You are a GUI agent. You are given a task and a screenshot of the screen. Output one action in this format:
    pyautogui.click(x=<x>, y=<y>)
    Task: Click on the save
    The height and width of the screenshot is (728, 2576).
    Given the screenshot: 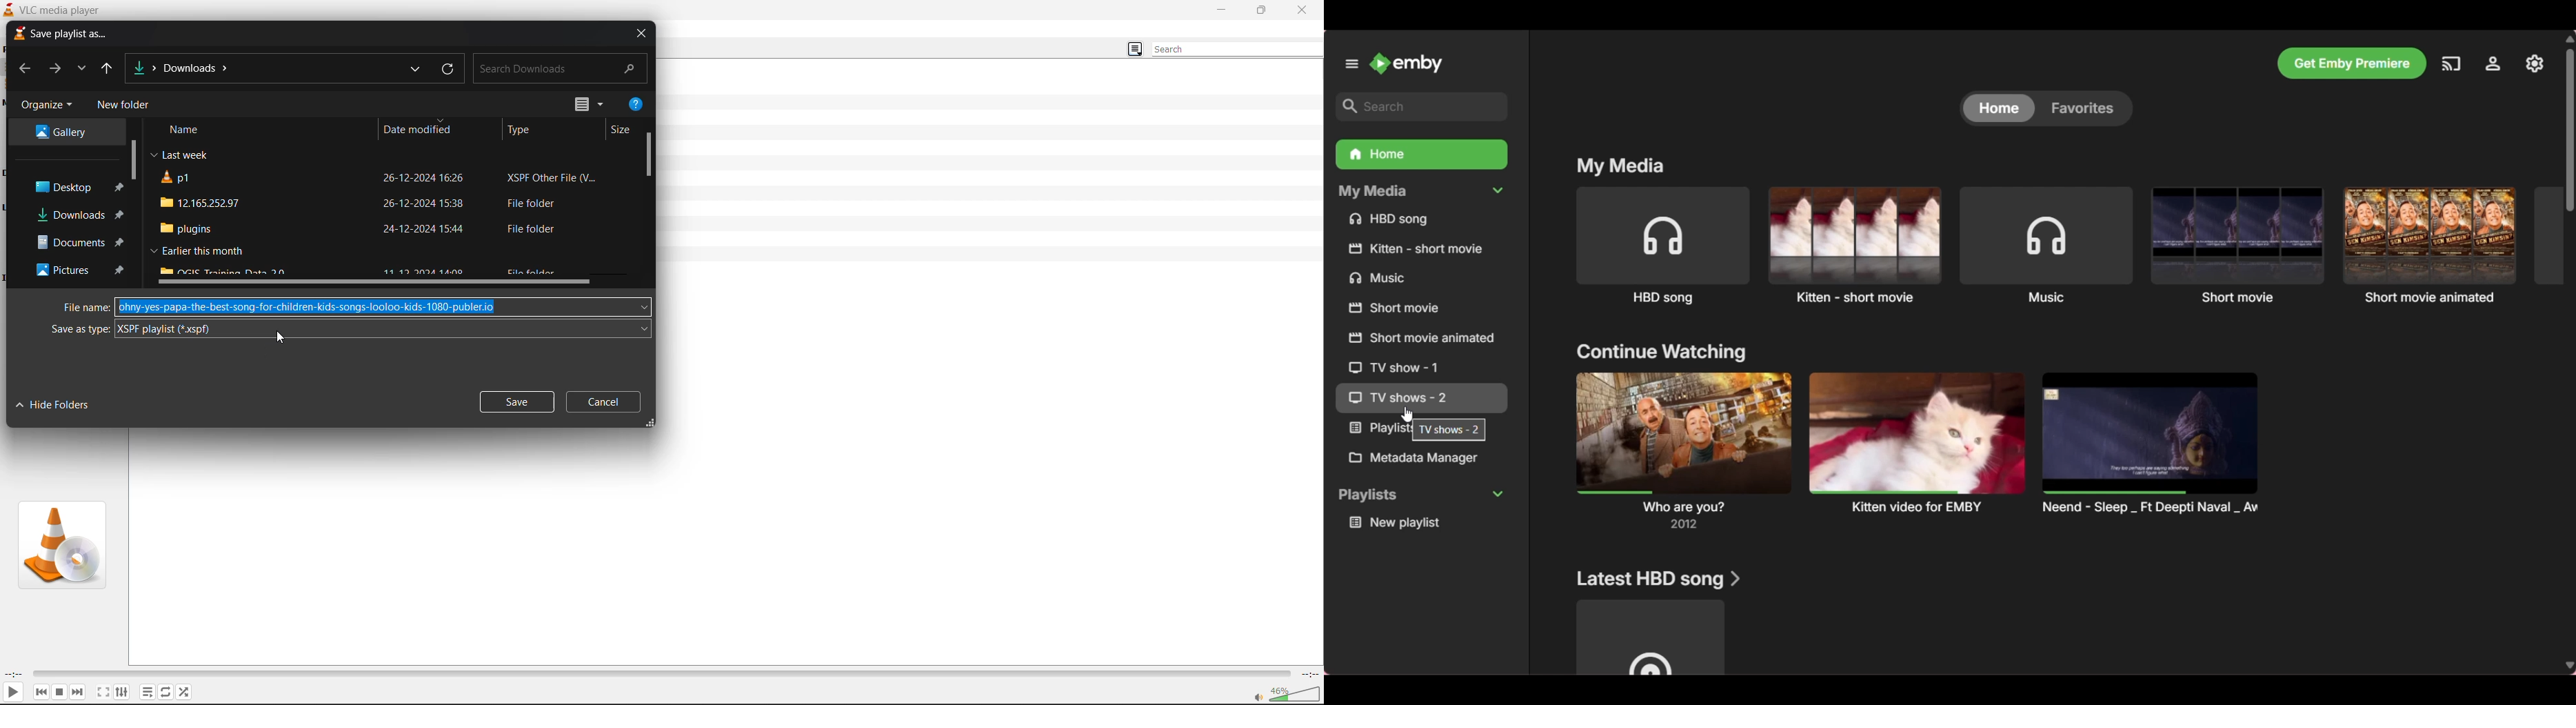 What is the action you would take?
    pyautogui.click(x=514, y=401)
    